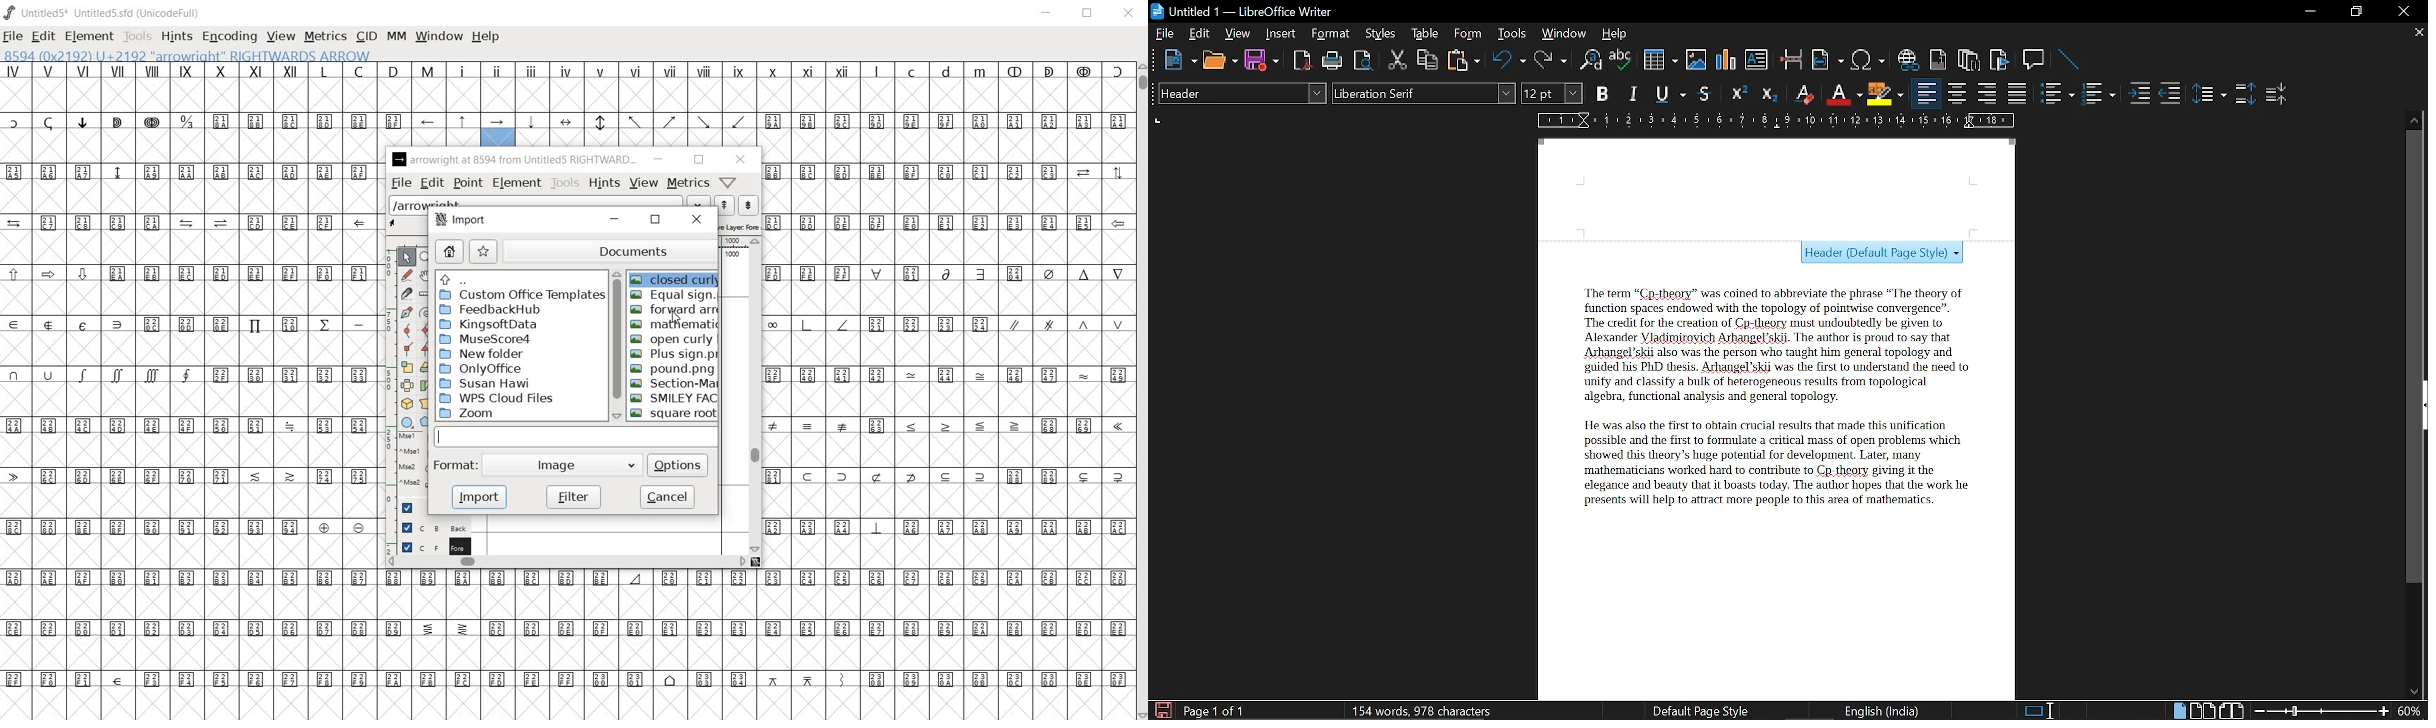 The image size is (2436, 728). I want to click on Add a corner point, so click(407, 348).